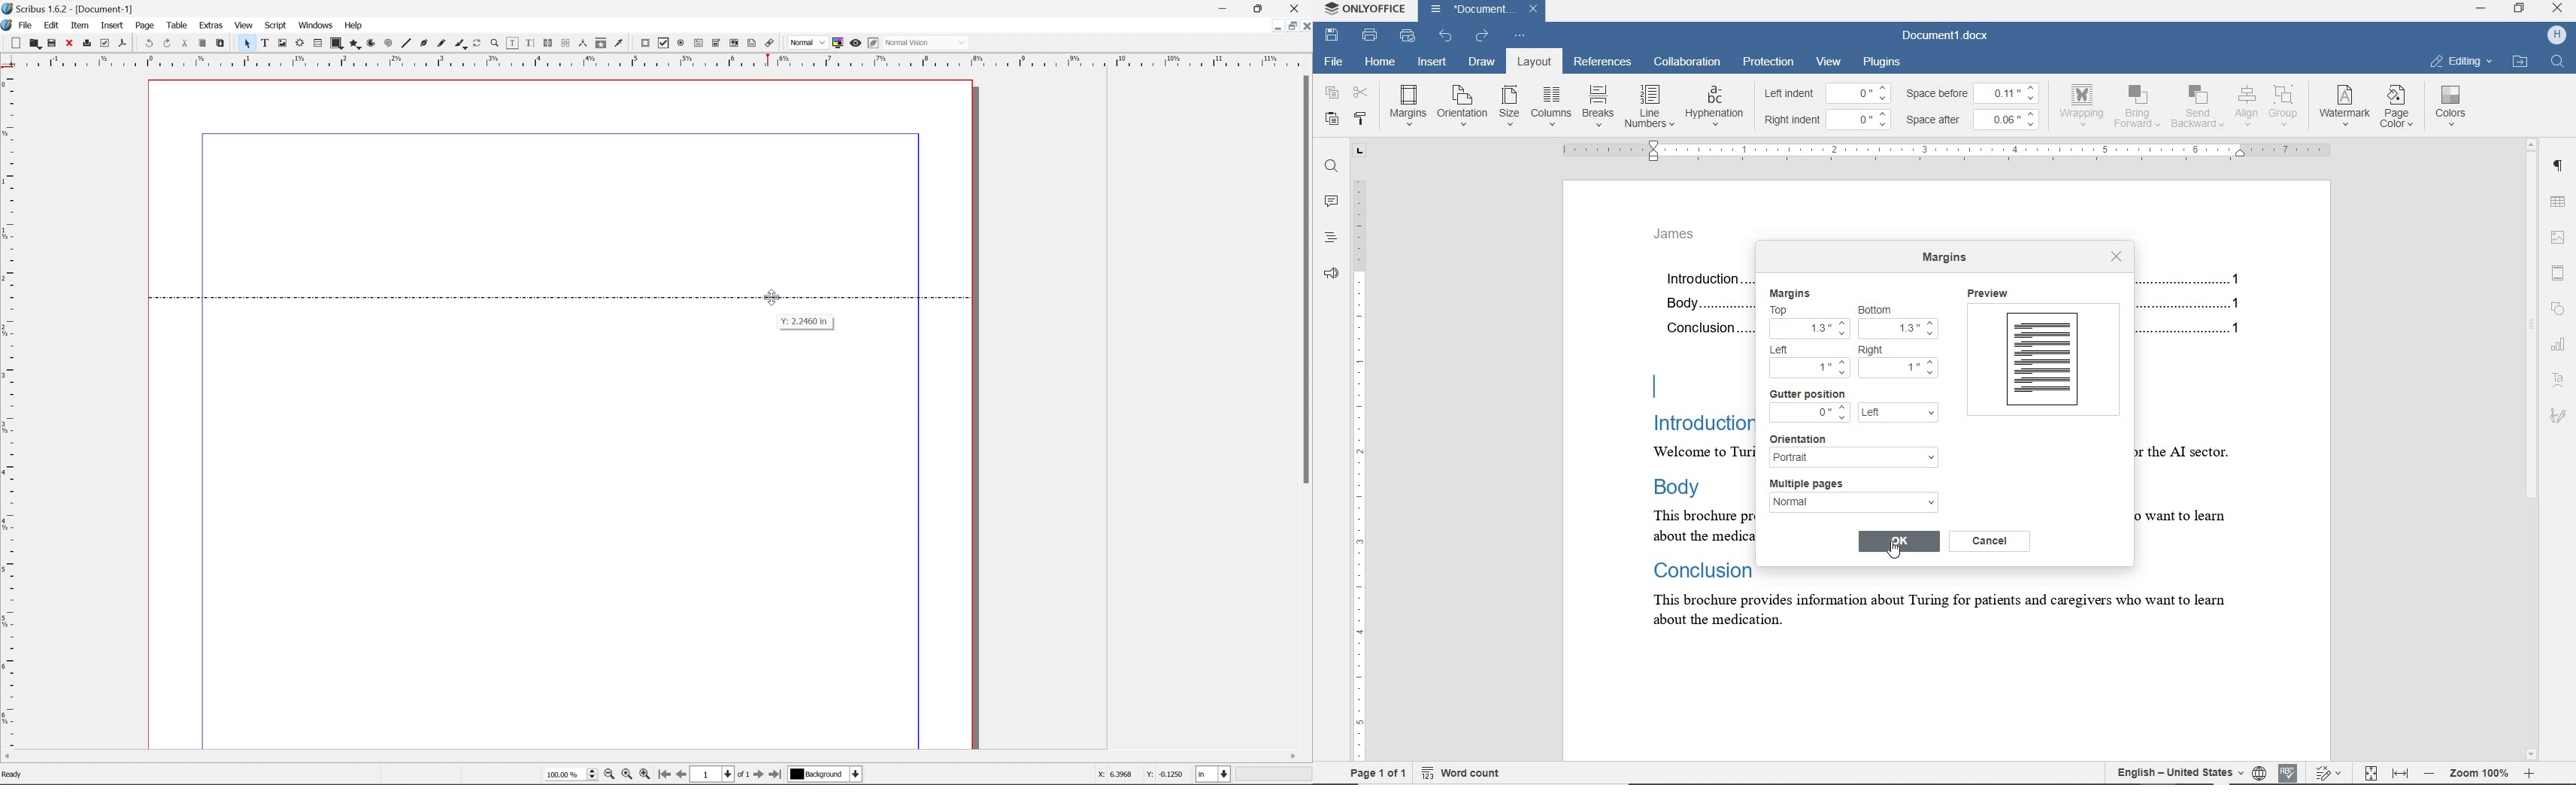  What do you see at coordinates (1947, 259) in the screenshot?
I see `margins` at bounding box center [1947, 259].